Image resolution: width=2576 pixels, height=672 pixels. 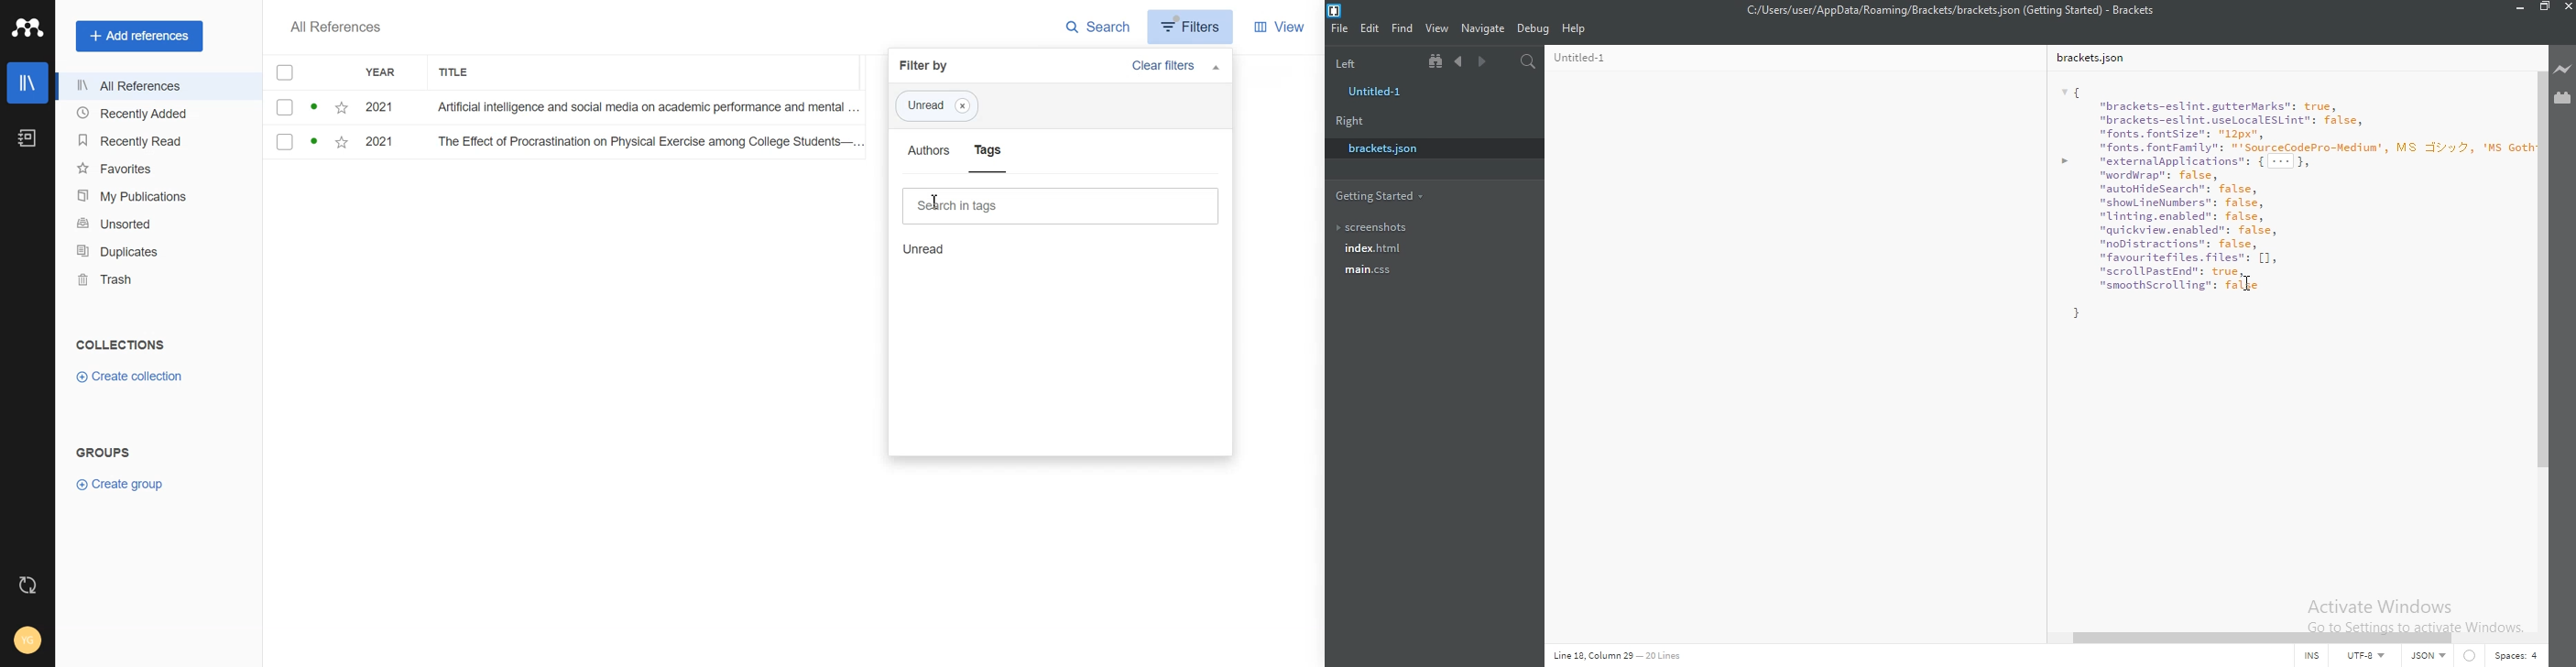 I want to click on Previous document, so click(x=1461, y=60).